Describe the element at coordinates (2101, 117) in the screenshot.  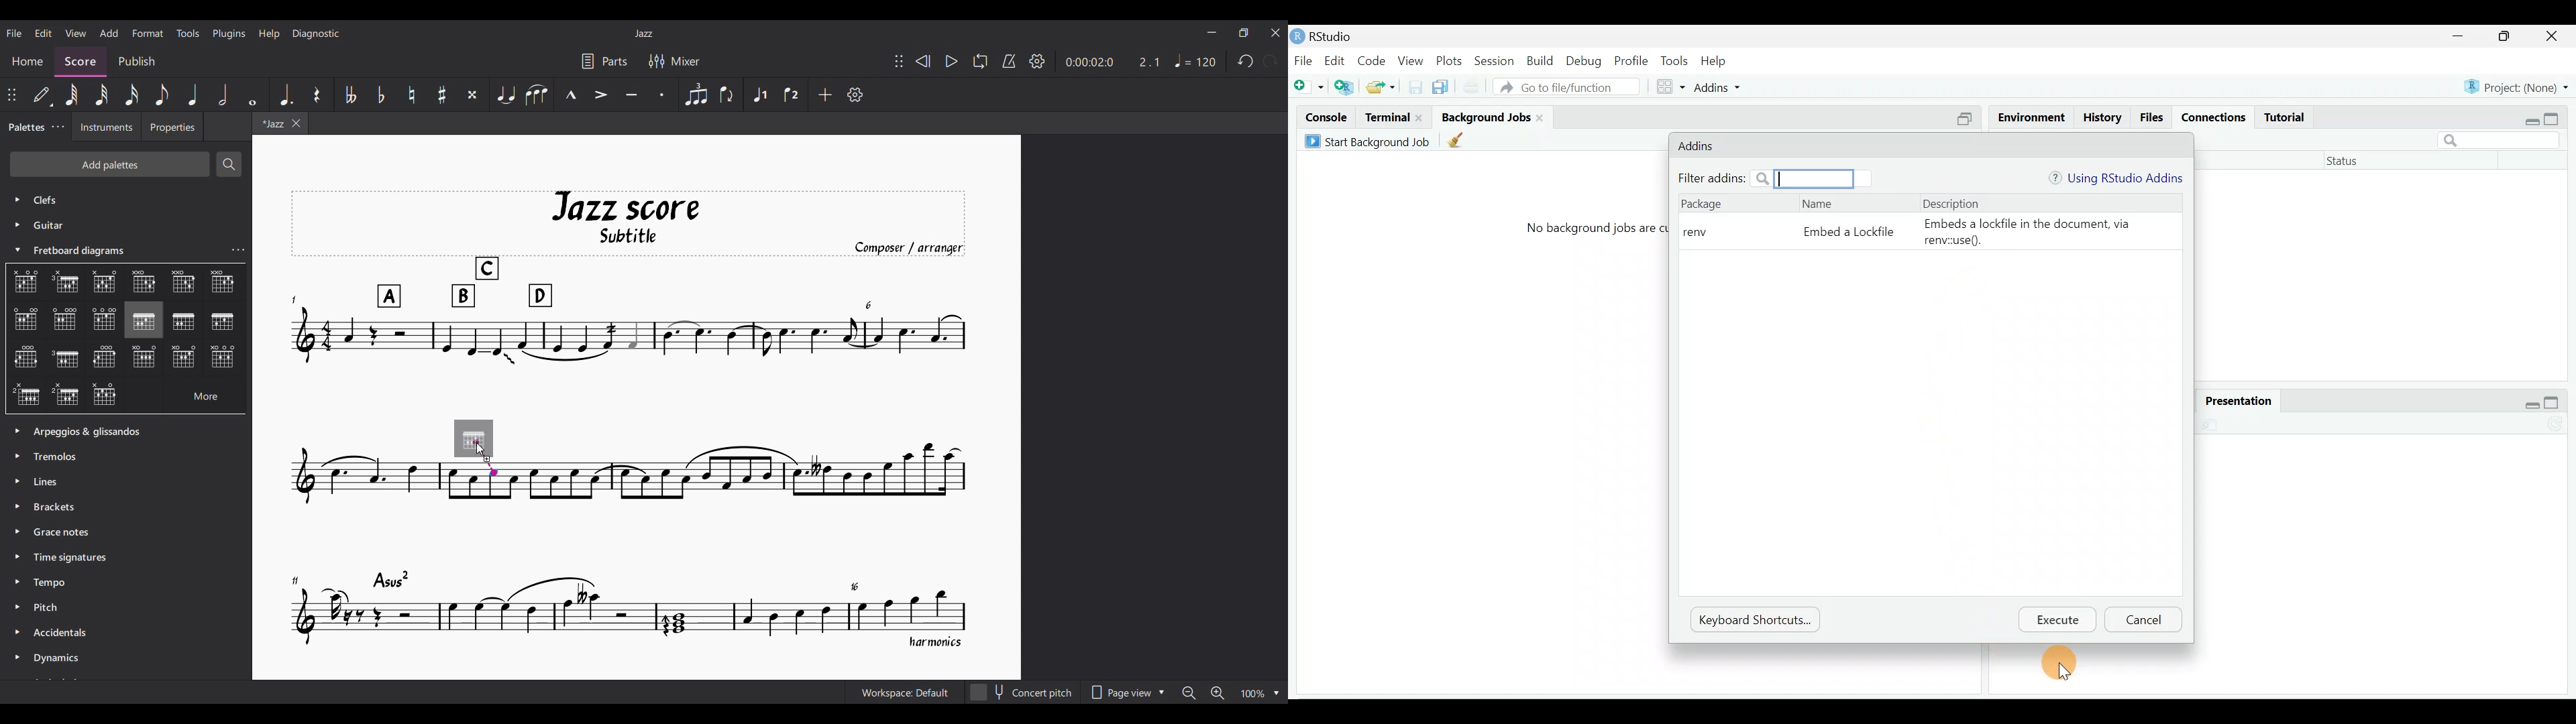
I see `History` at that location.